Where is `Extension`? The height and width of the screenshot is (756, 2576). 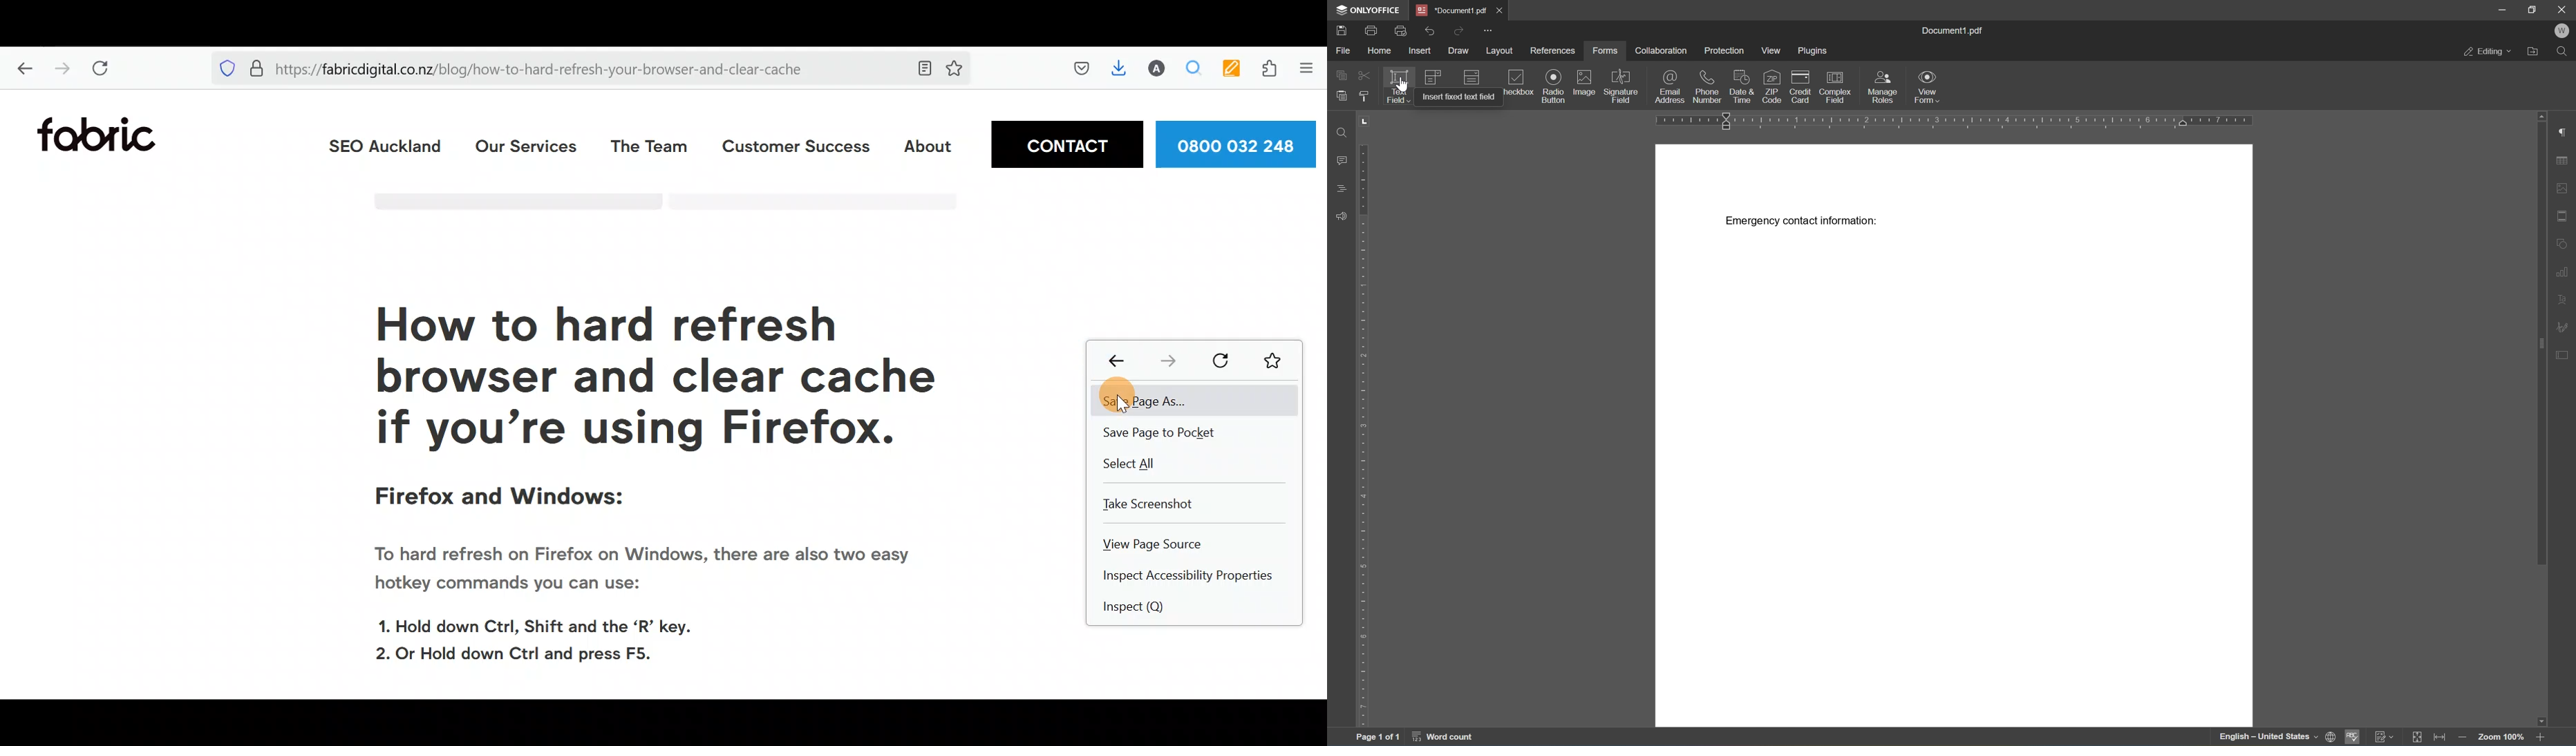 Extension is located at coordinates (1270, 71).